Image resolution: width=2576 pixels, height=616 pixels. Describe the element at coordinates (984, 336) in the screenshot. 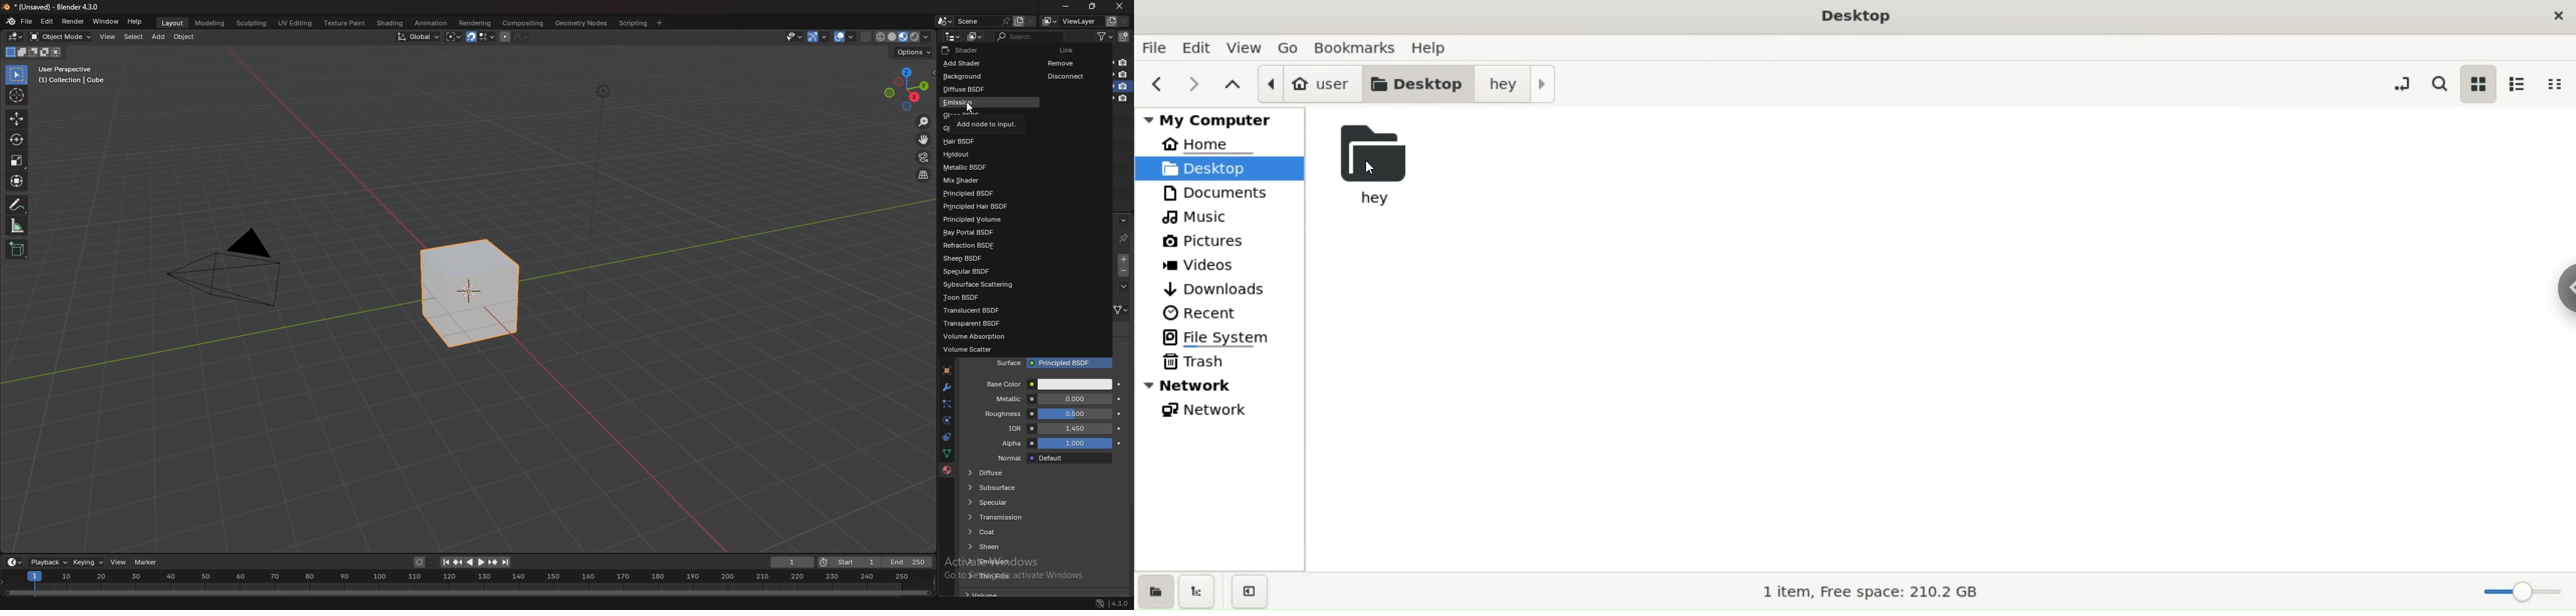

I see `volume absorption` at that location.